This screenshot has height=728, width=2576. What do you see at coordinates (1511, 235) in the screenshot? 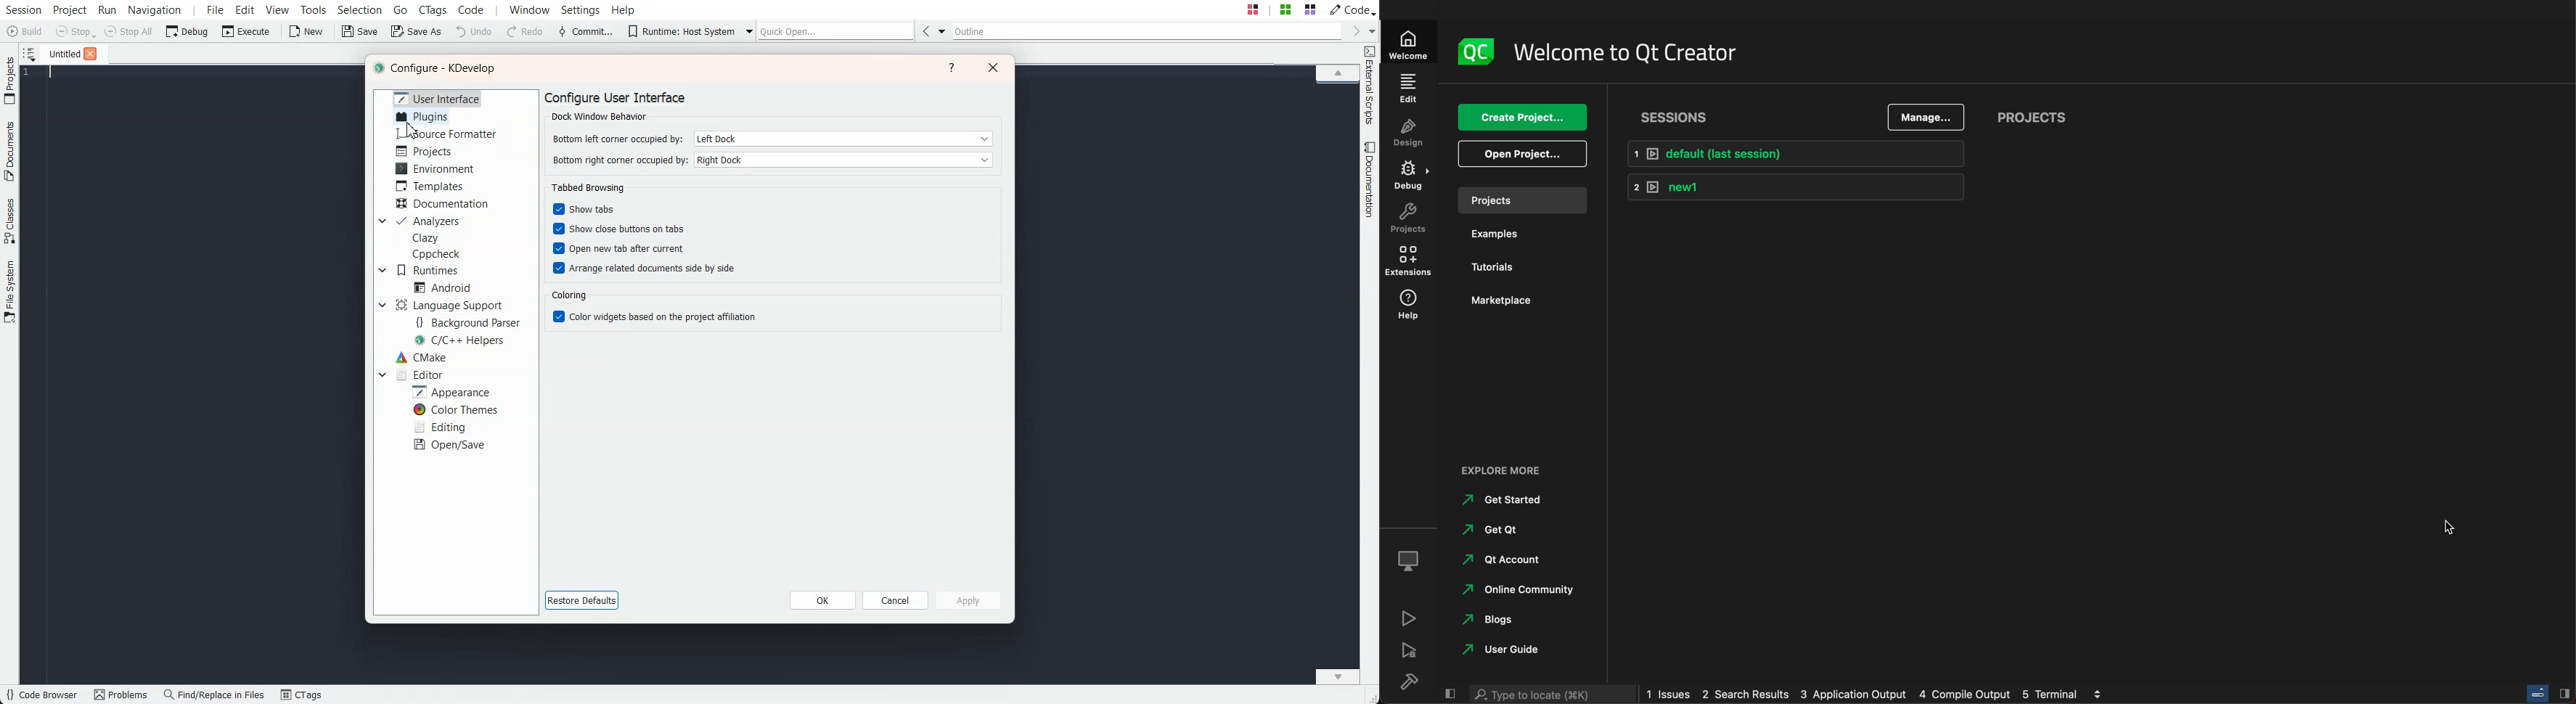
I see `examples` at bounding box center [1511, 235].